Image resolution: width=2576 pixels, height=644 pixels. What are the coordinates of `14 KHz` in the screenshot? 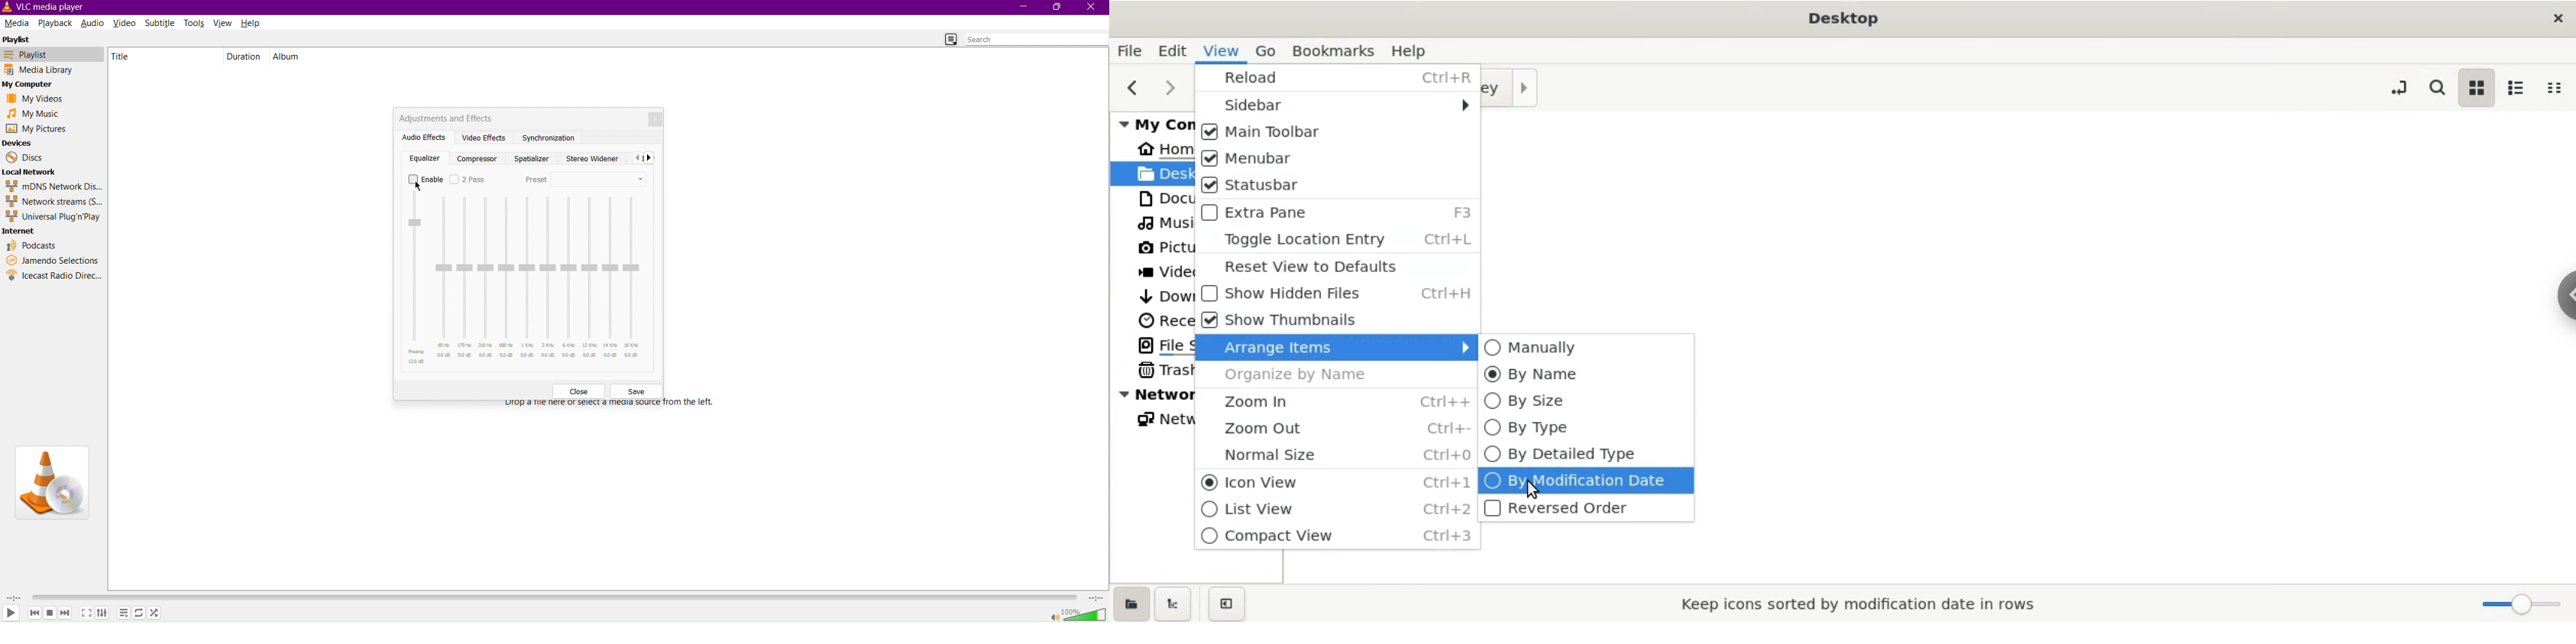 It's located at (610, 277).